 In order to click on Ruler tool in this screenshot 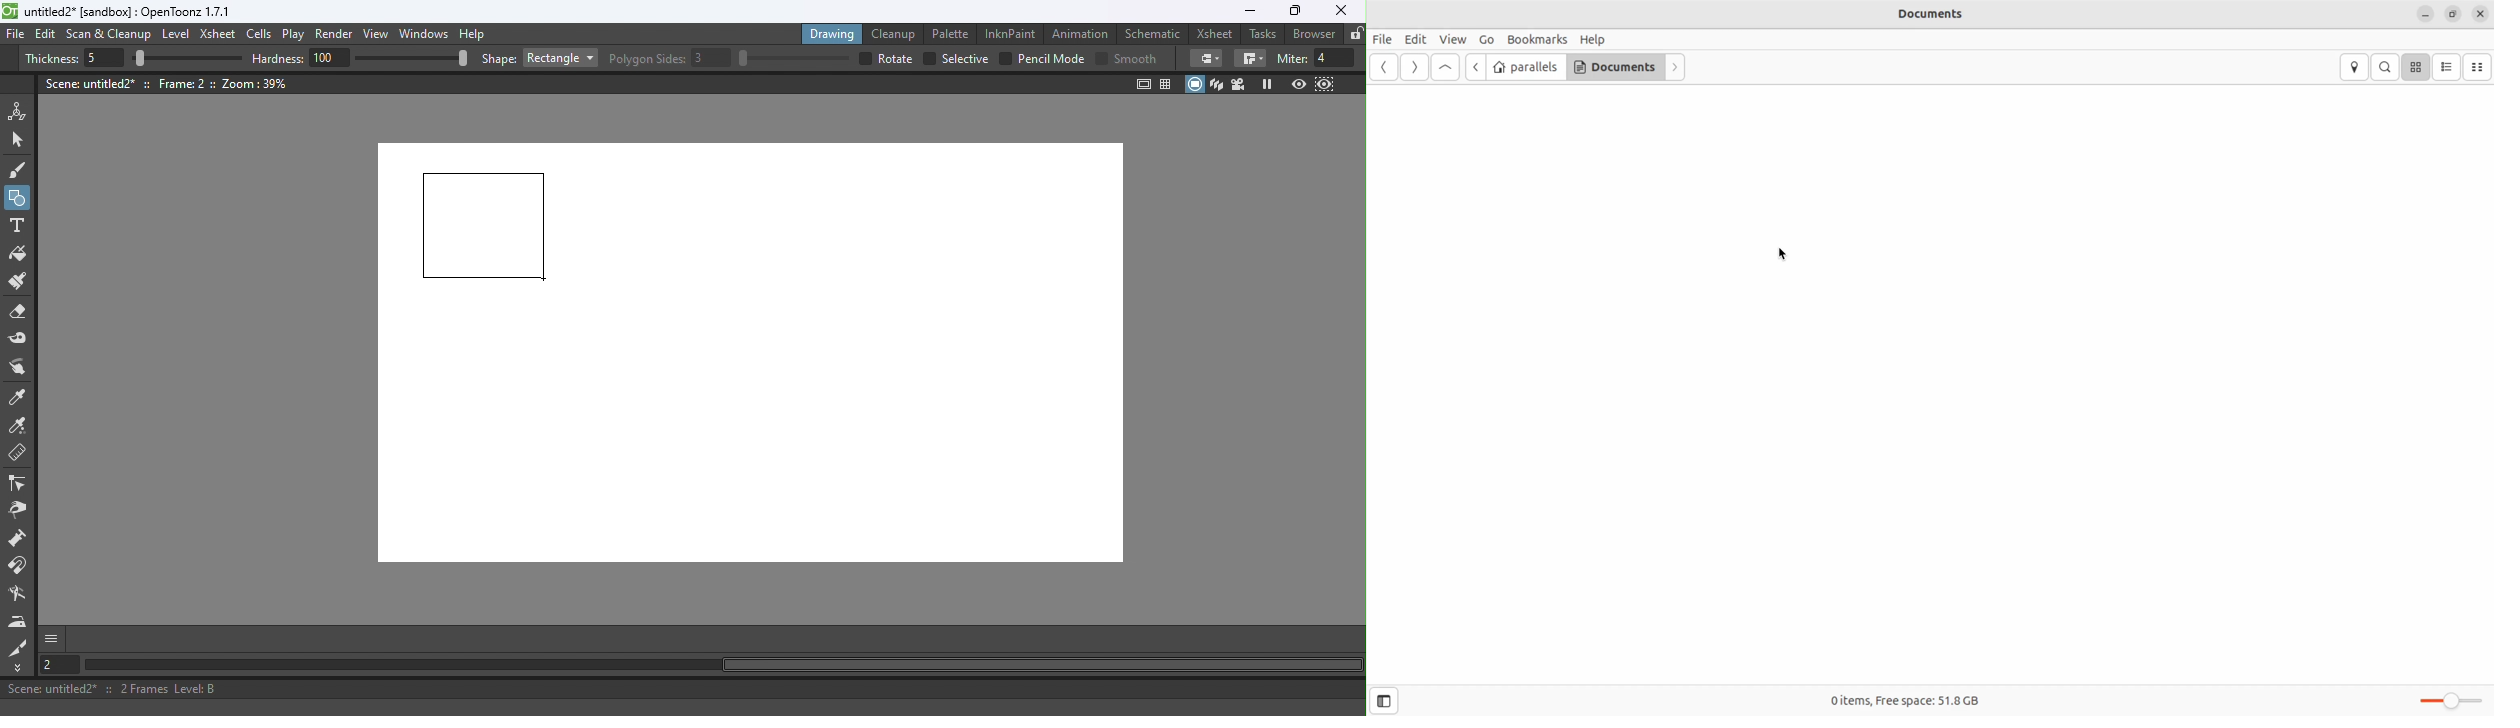, I will do `click(18, 455)`.